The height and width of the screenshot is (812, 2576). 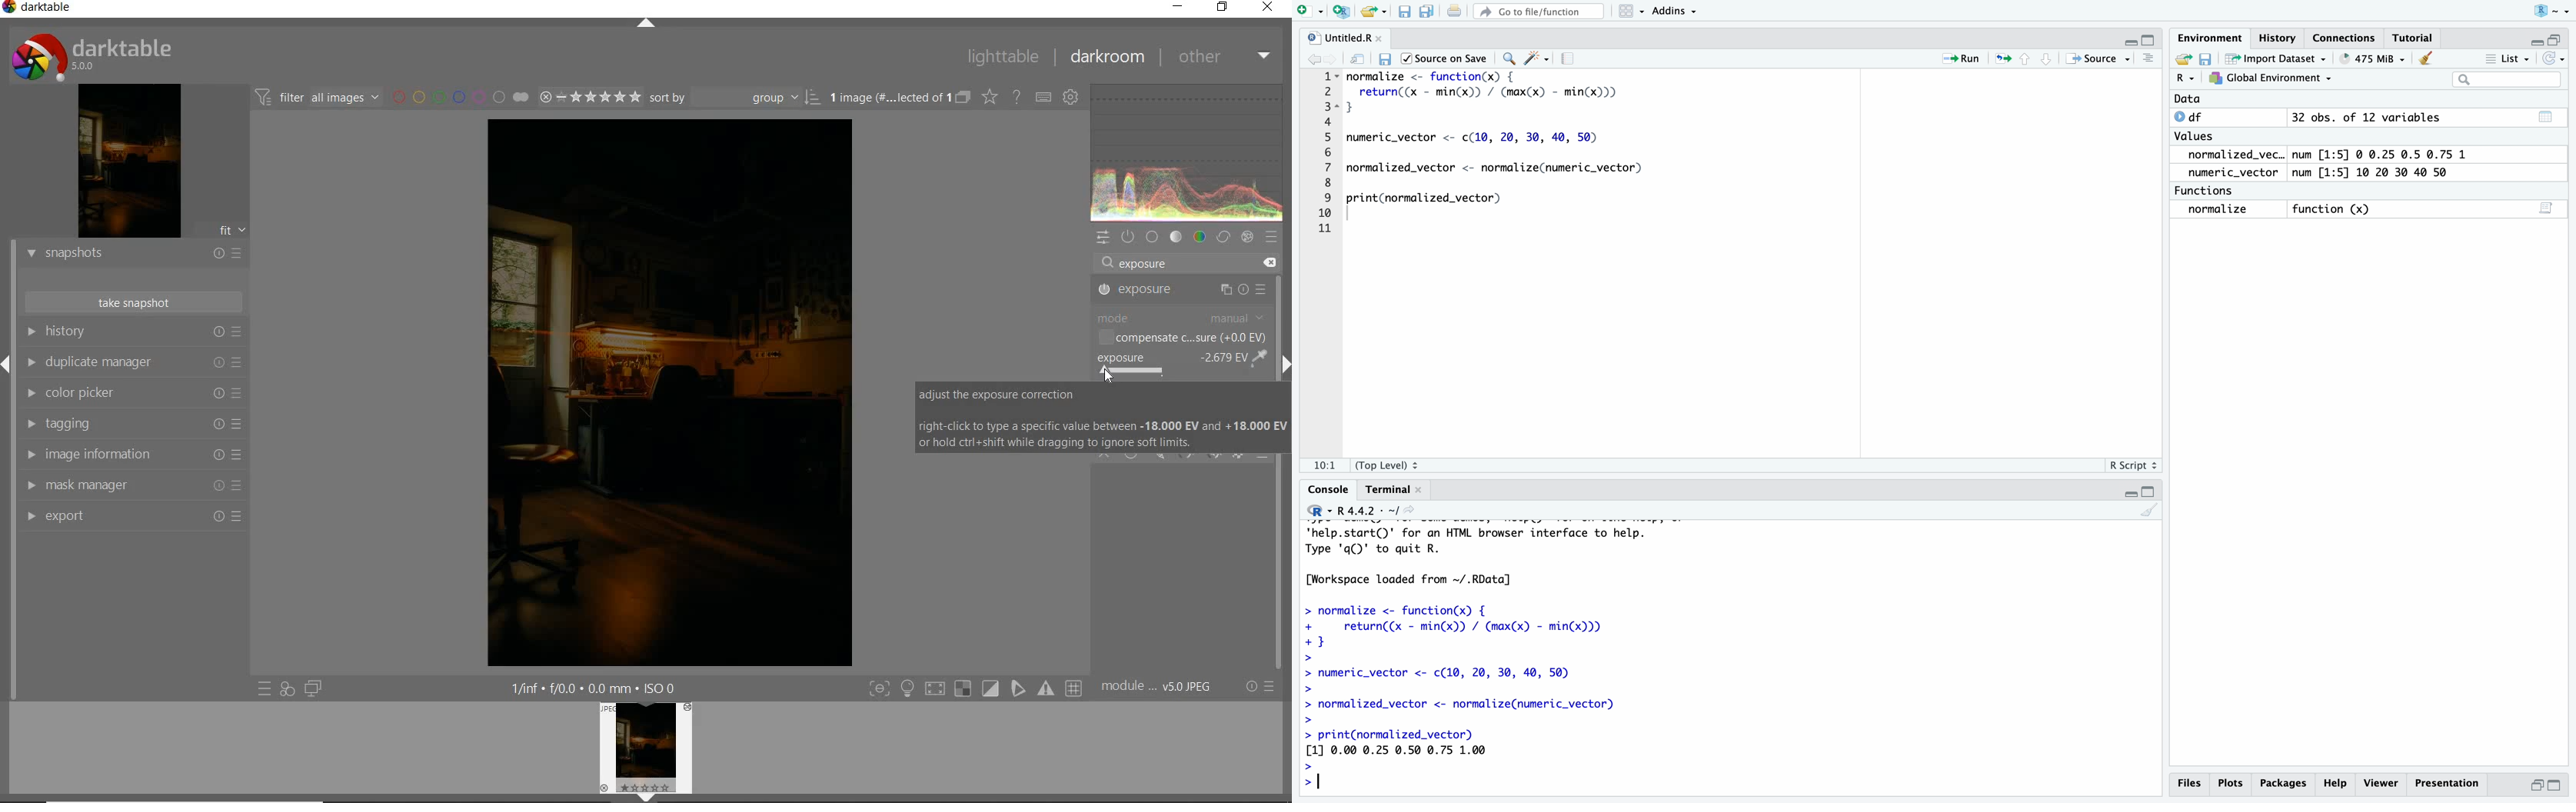 I want to click on R, so click(x=1314, y=512).